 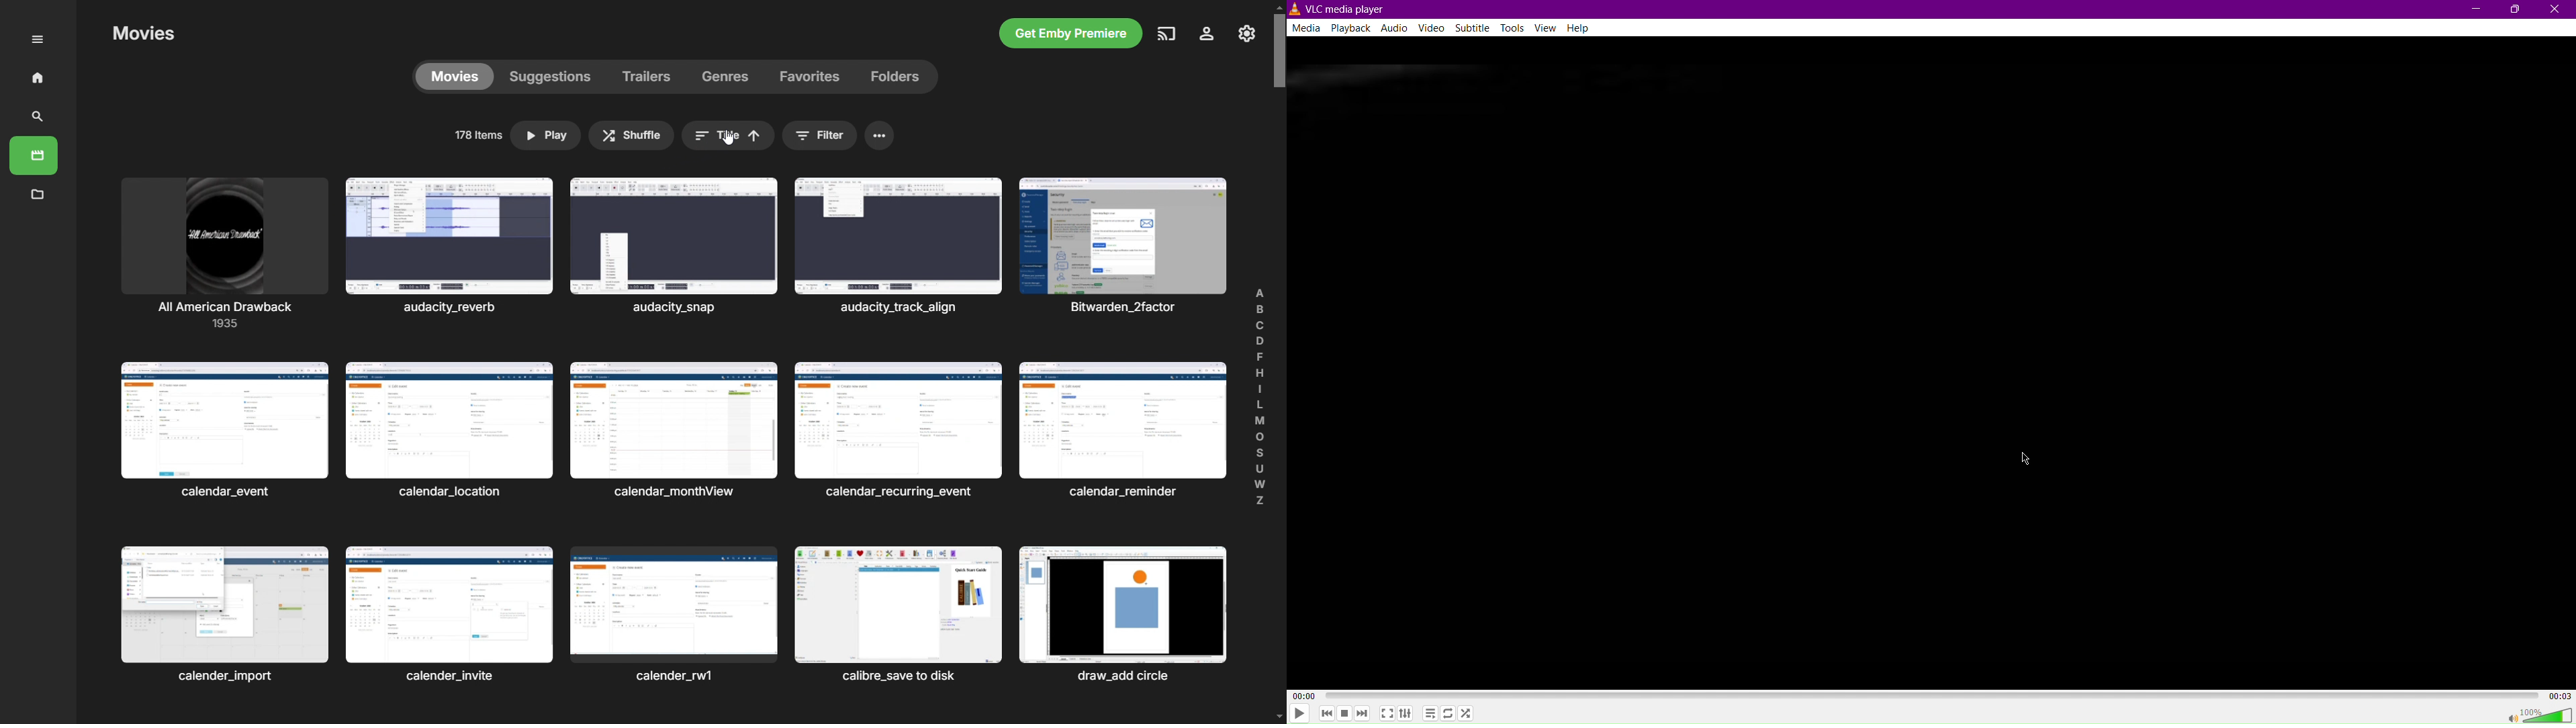 What do you see at coordinates (1302, 695) in the screenshot?
I see `Elapsed time` at bounding box center [1302, 695].